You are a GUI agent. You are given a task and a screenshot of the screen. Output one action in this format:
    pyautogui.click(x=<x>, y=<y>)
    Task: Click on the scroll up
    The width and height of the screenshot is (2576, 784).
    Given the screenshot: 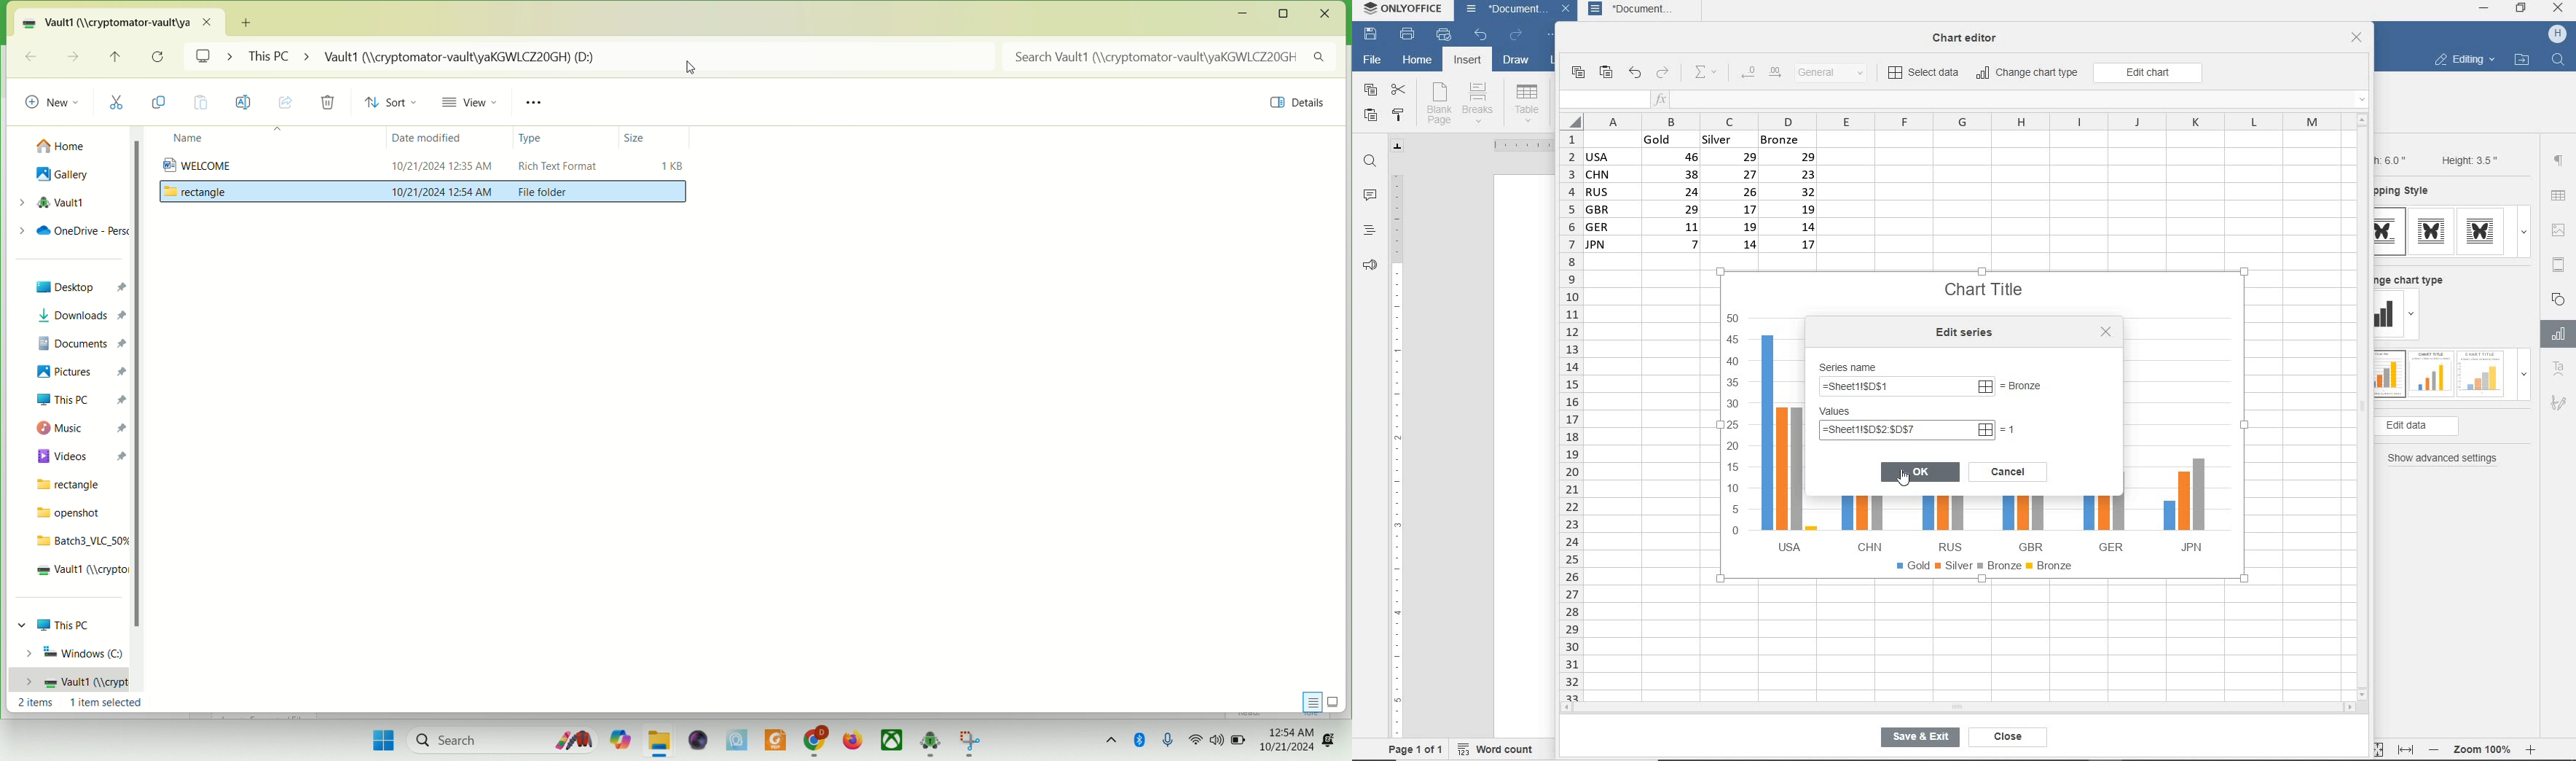 What is the action you would take?
    pyautogui.click(x=2363, y=120)
    